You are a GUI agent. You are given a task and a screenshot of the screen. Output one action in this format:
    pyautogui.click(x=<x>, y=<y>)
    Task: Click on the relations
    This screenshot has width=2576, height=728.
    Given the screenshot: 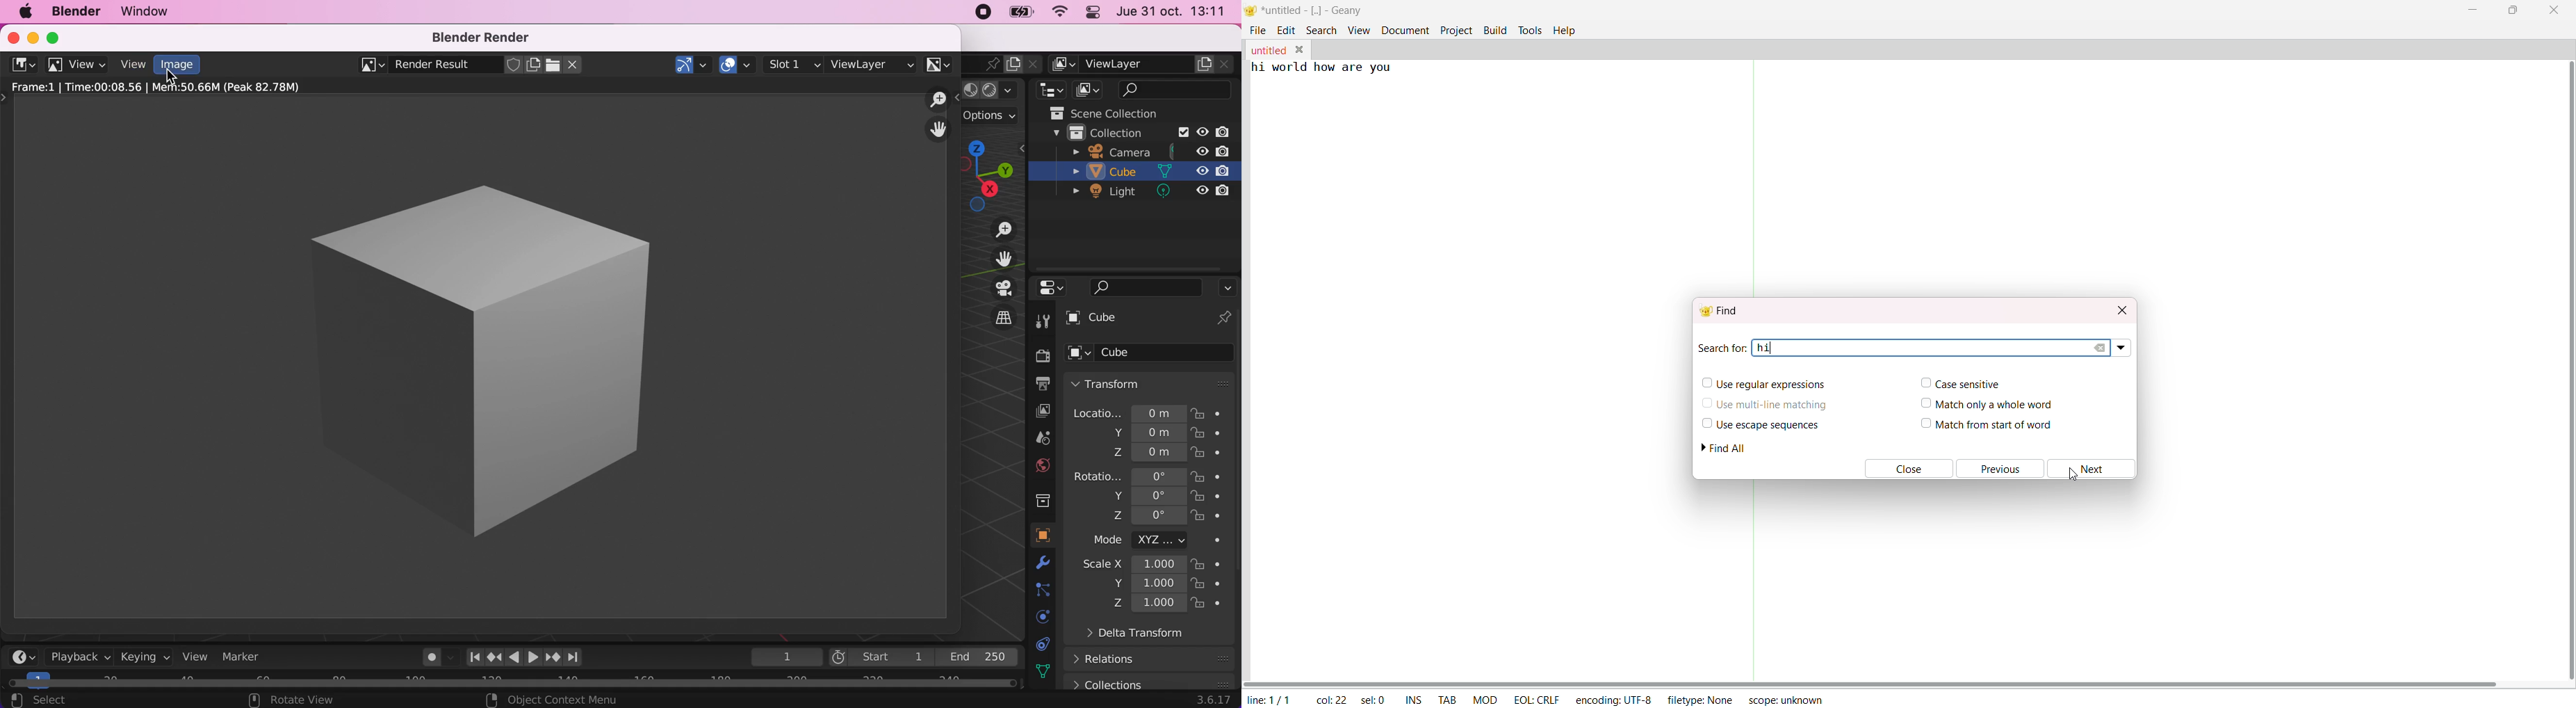 What is the action you would take?
    pyautogui.click(x=1110, y=659)
    